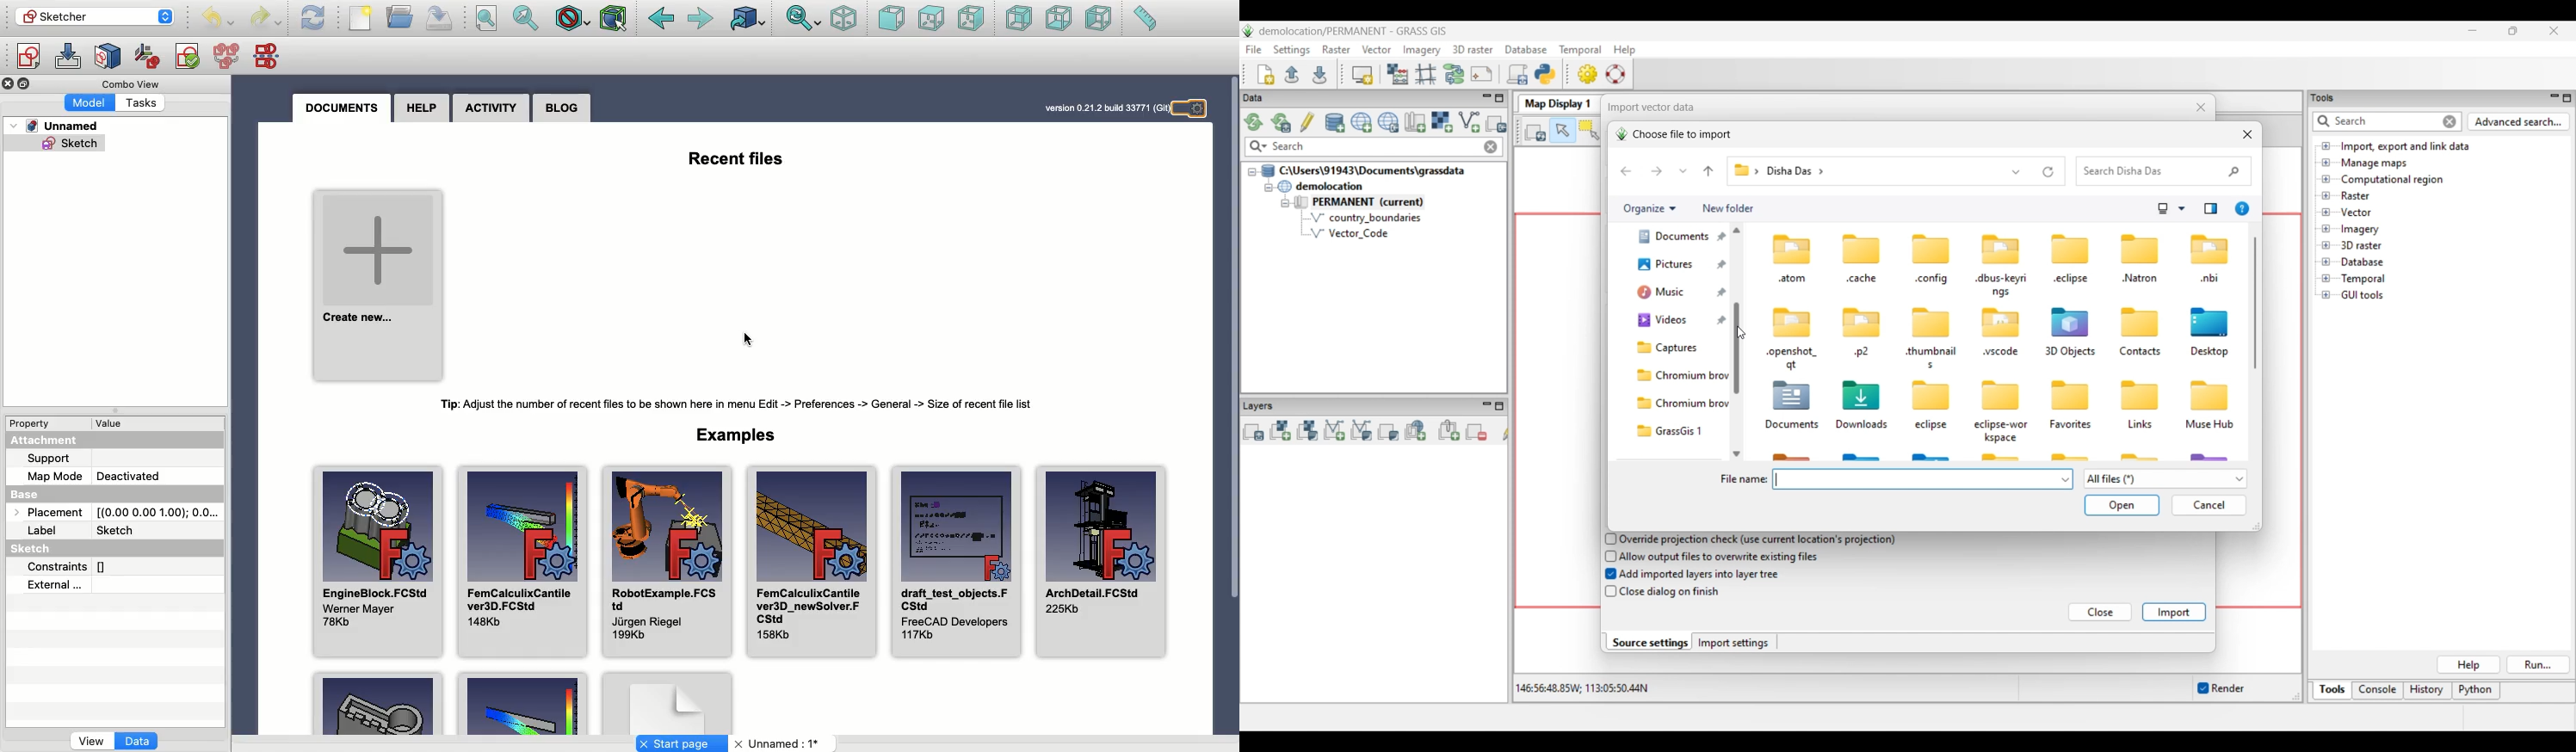  I want to click on Left, so click(1100, 21).